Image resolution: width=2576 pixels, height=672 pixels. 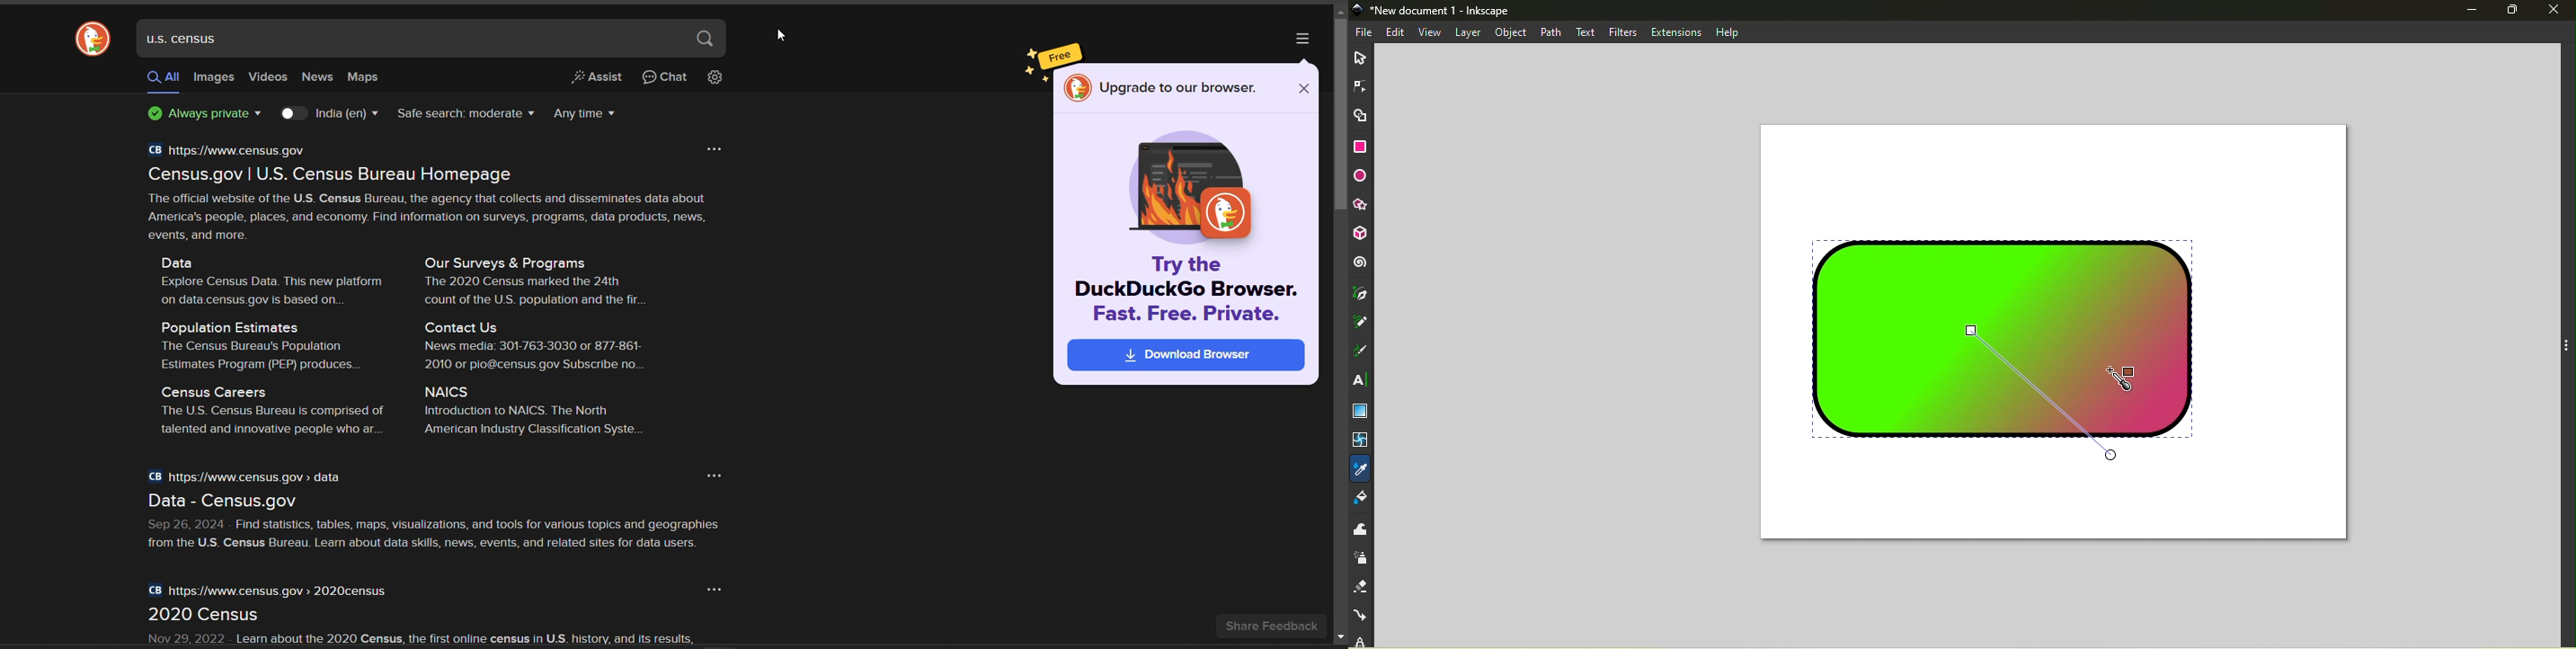 I want to click on census careers, so click(x=214, y=391).